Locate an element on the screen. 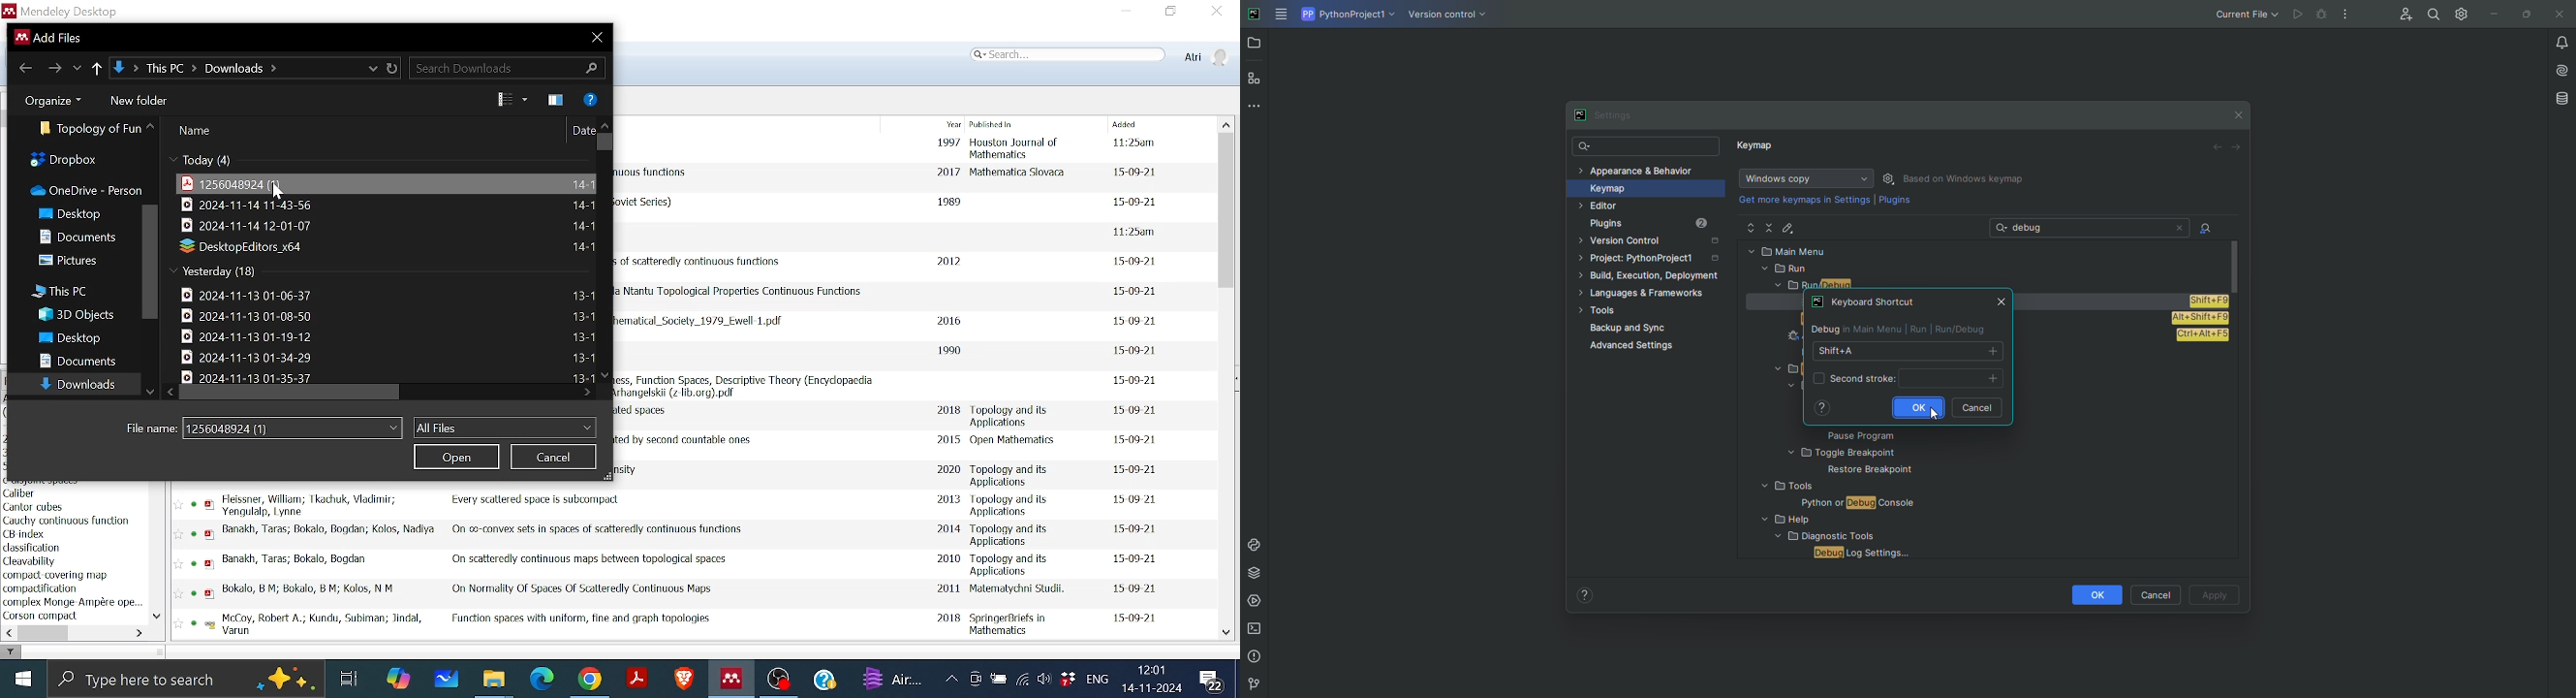  Database is located at coordinates (2561, 98).